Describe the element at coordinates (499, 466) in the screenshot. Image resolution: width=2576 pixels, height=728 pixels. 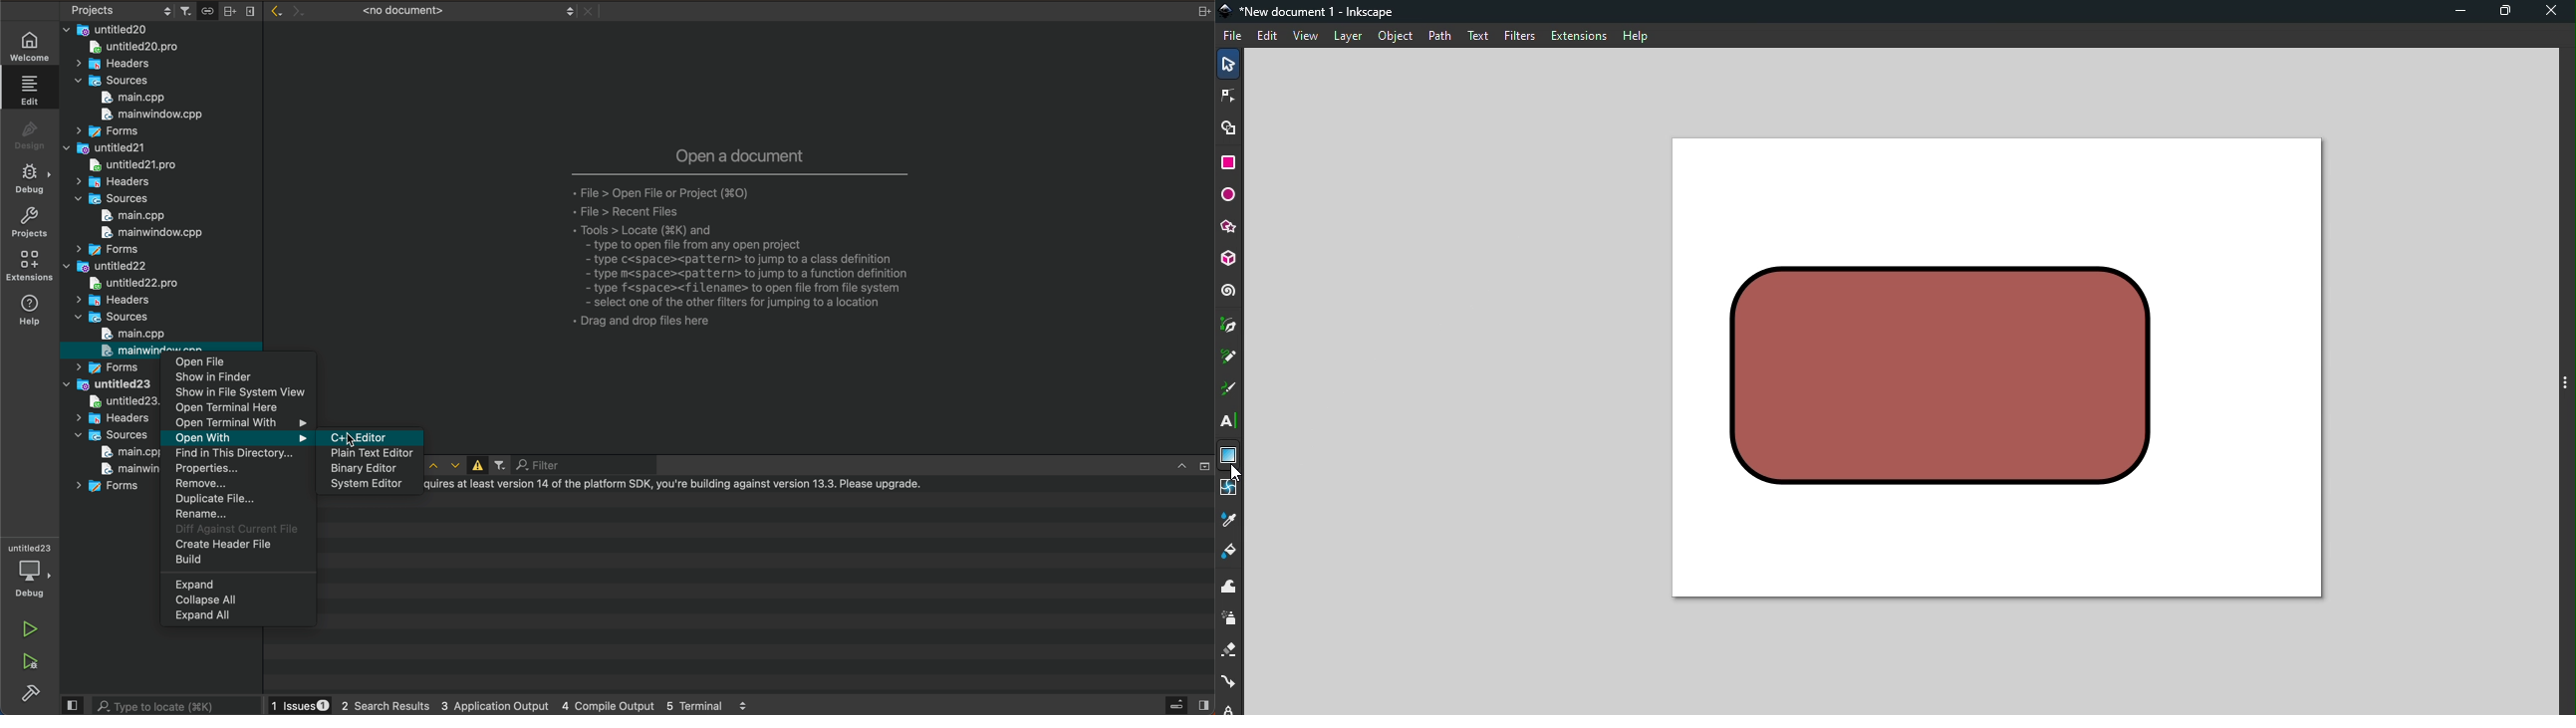
I see `filter` at that location.